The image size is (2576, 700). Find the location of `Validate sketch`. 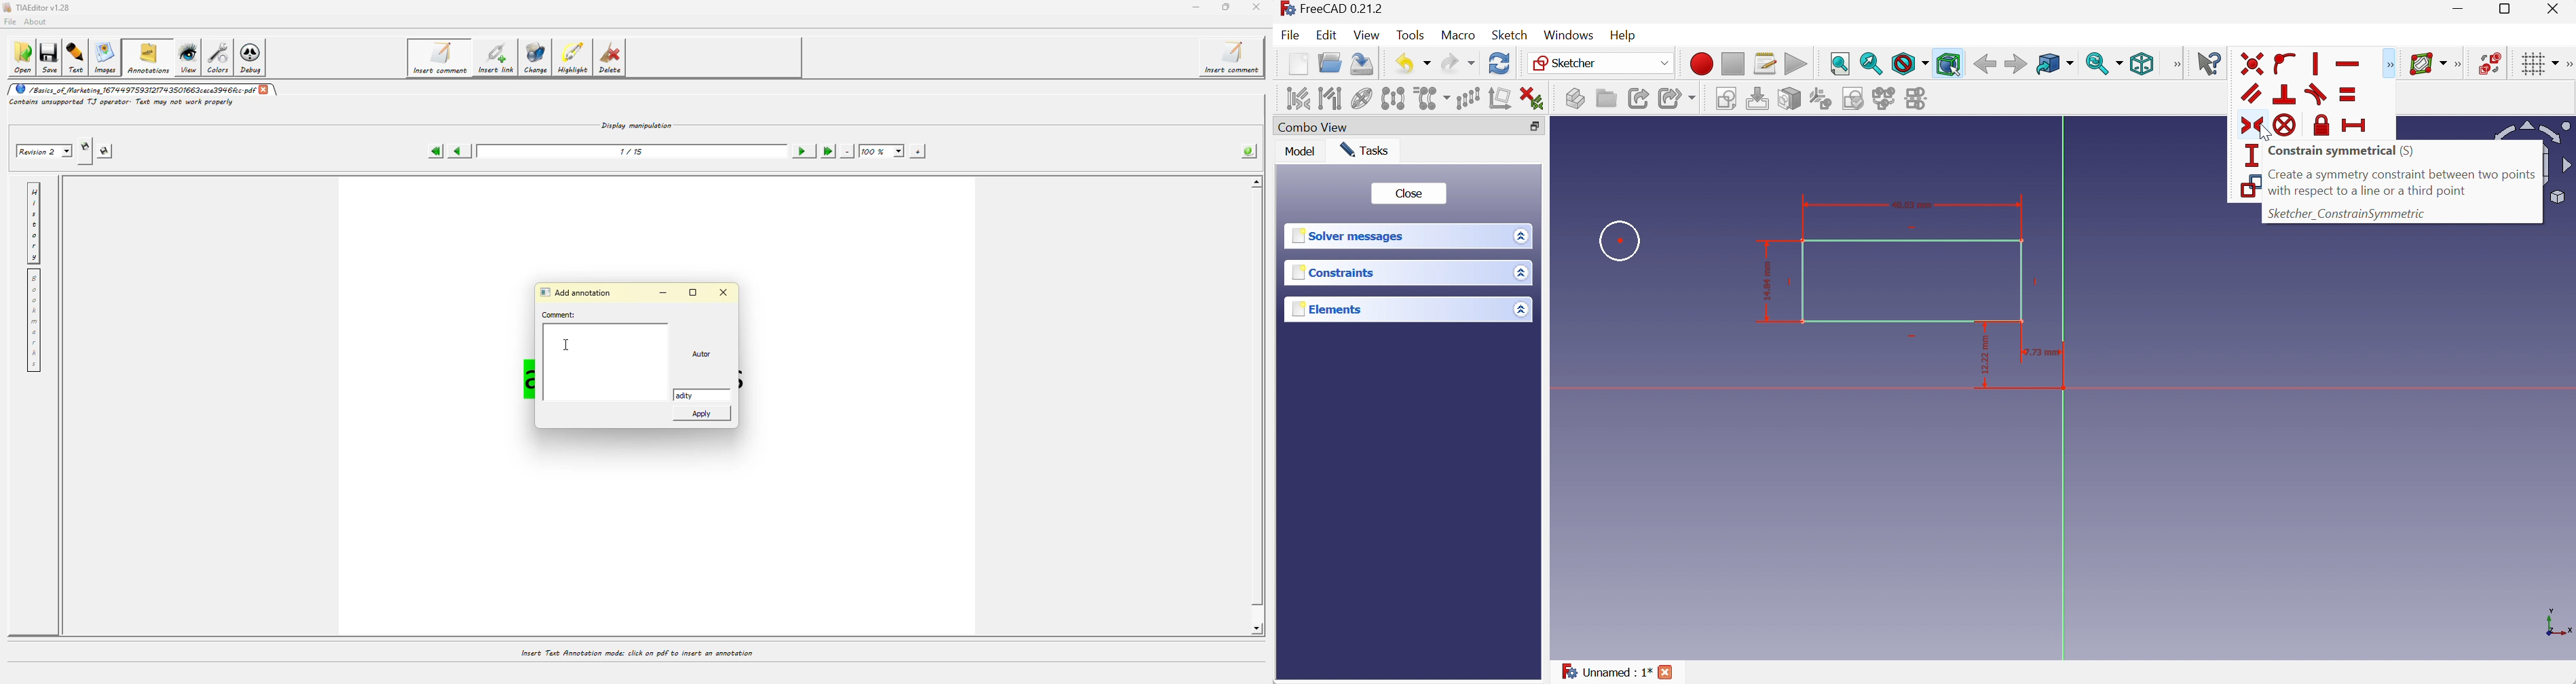

Validate sketch is located at coordinates (1854, 98).